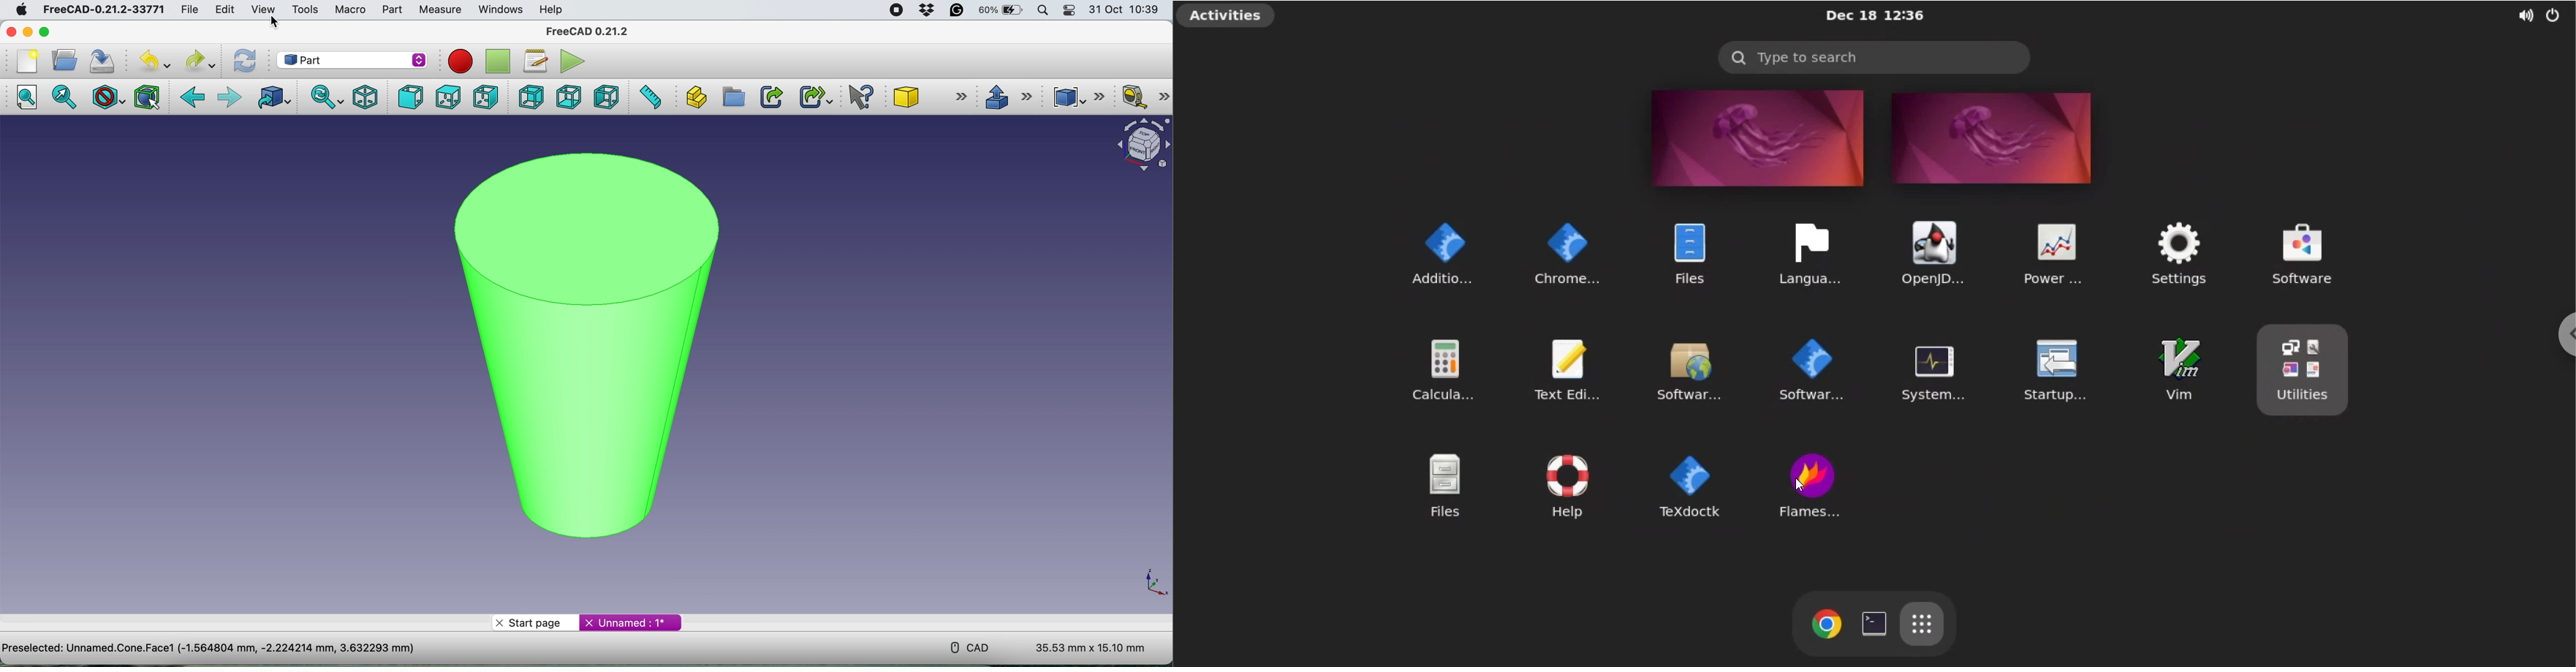 The width and height of the screenshot is (2576, 672). What do you see at coordinates (551, 9) in the screenshot?
I see `help` at bounding box center [551, 9].